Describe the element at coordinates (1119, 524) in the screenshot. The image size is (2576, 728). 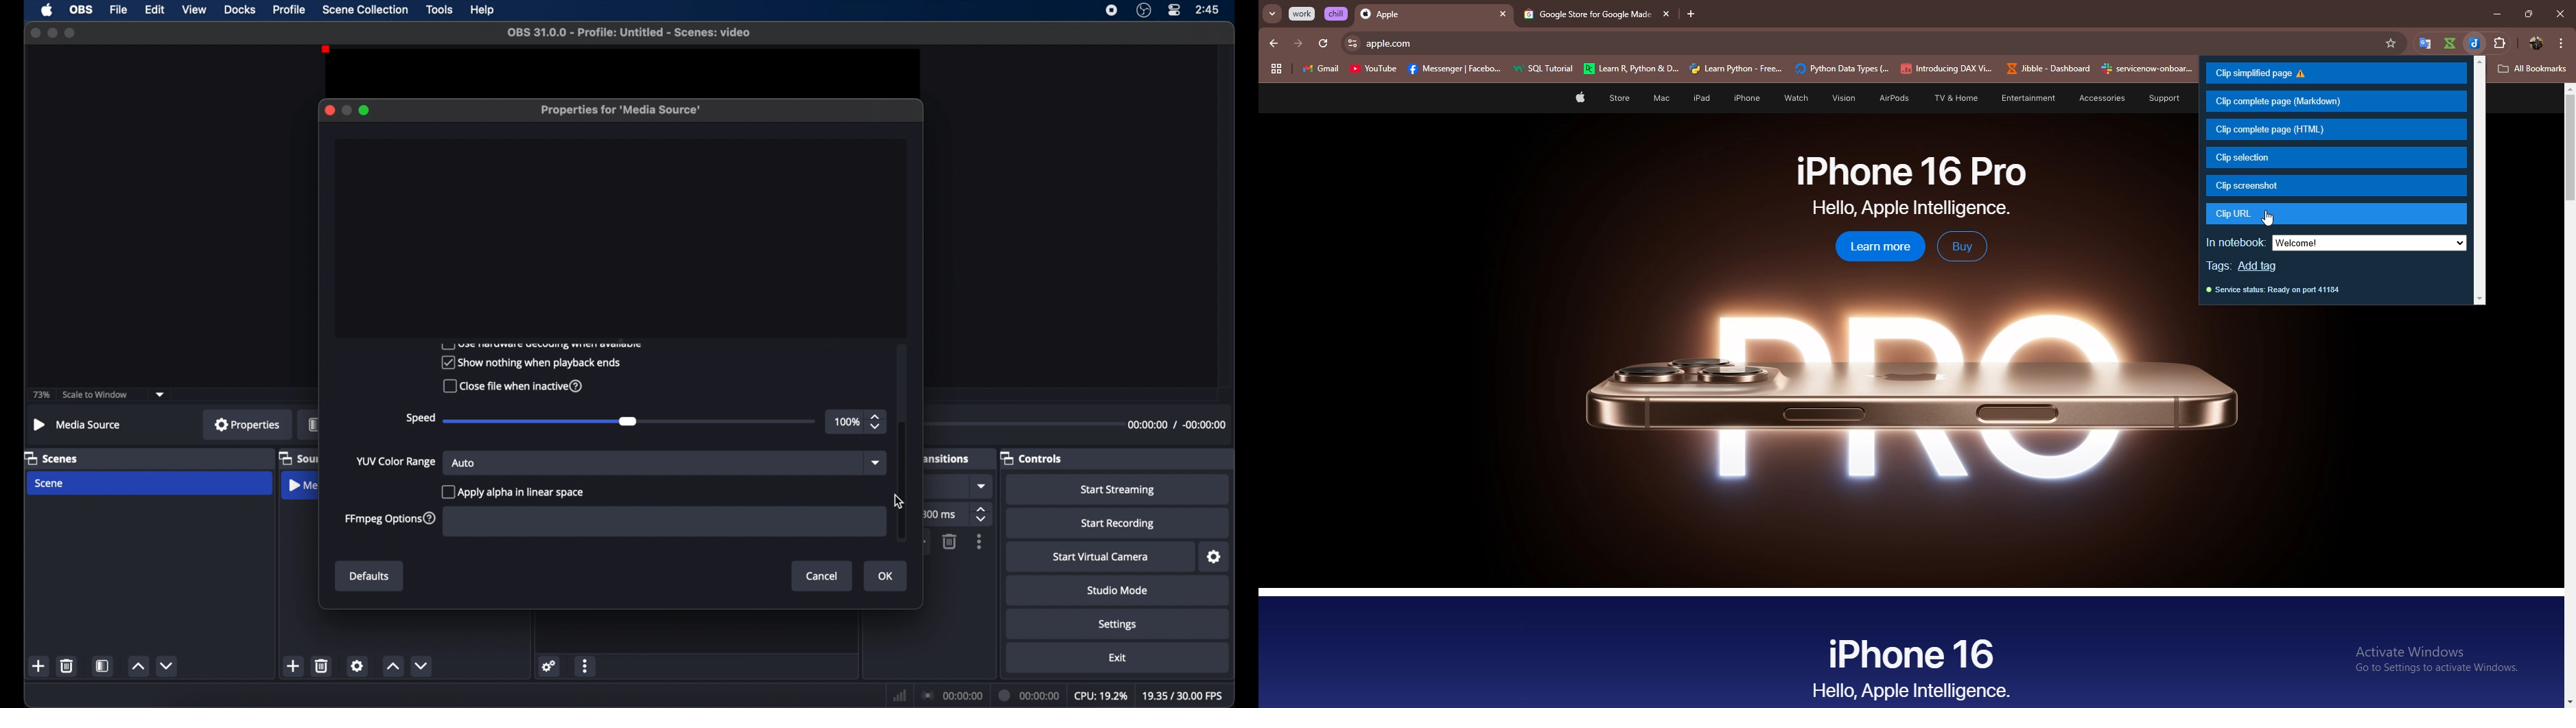
I see `start recording` at that location.